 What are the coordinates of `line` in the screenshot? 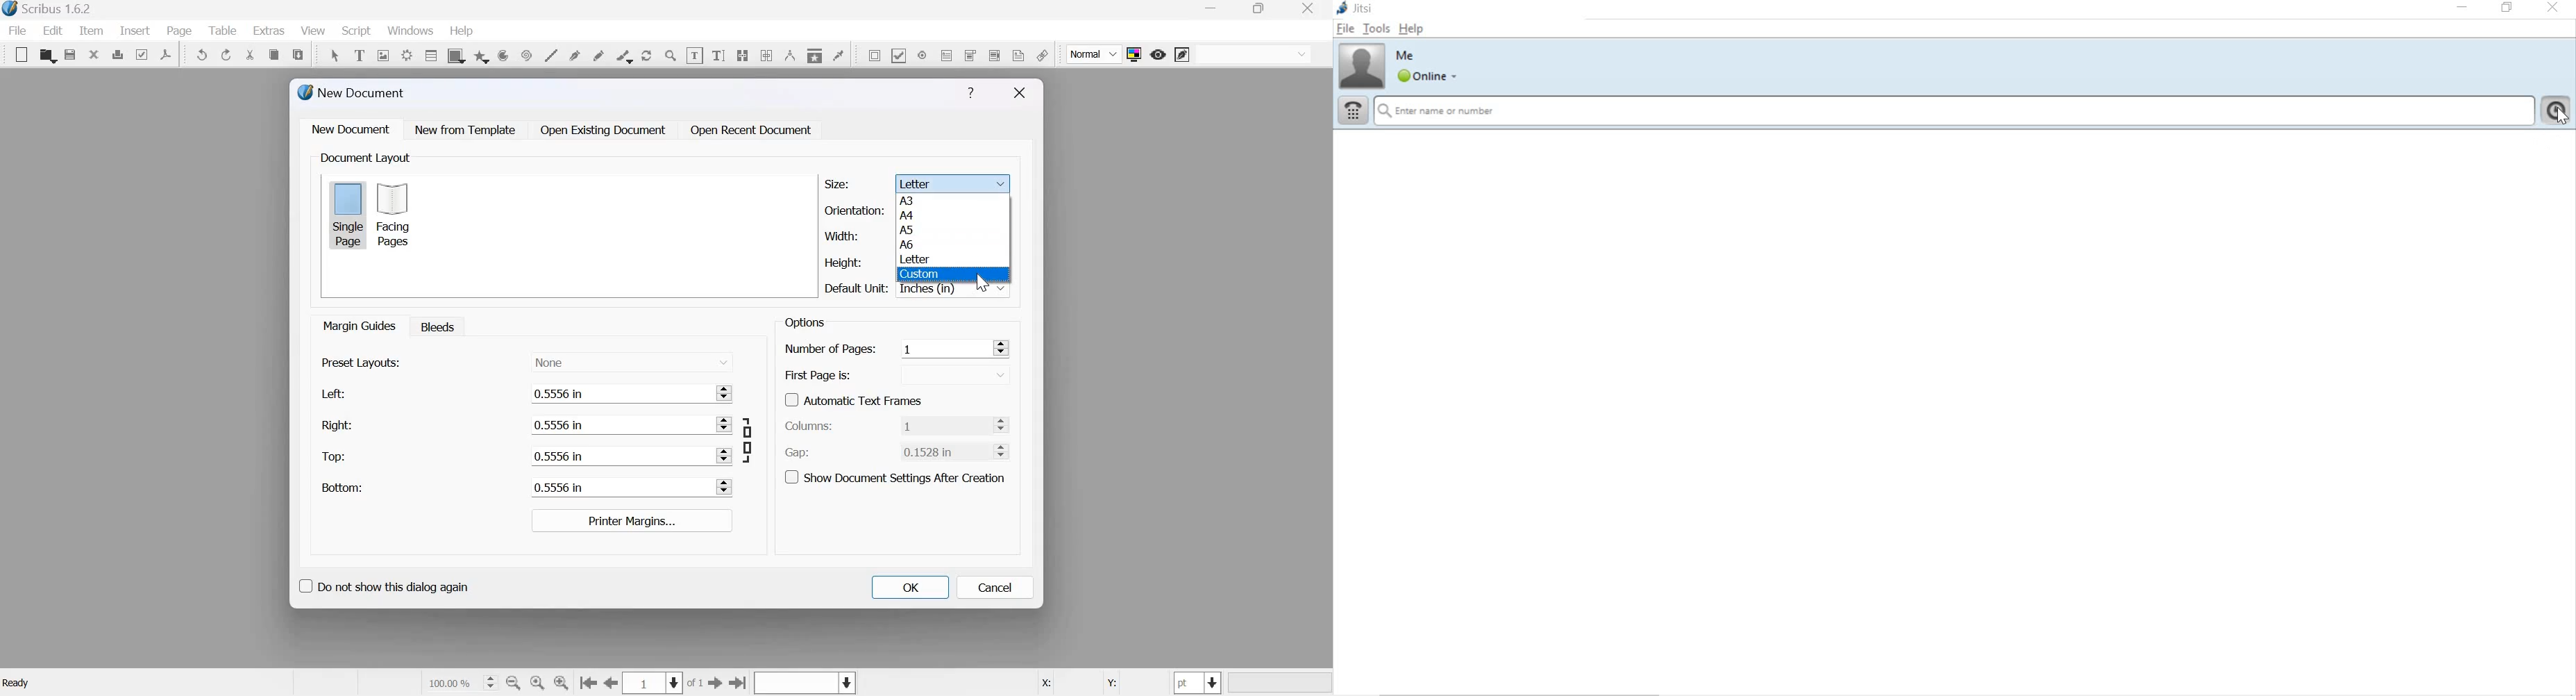 It's located at (550, 54).